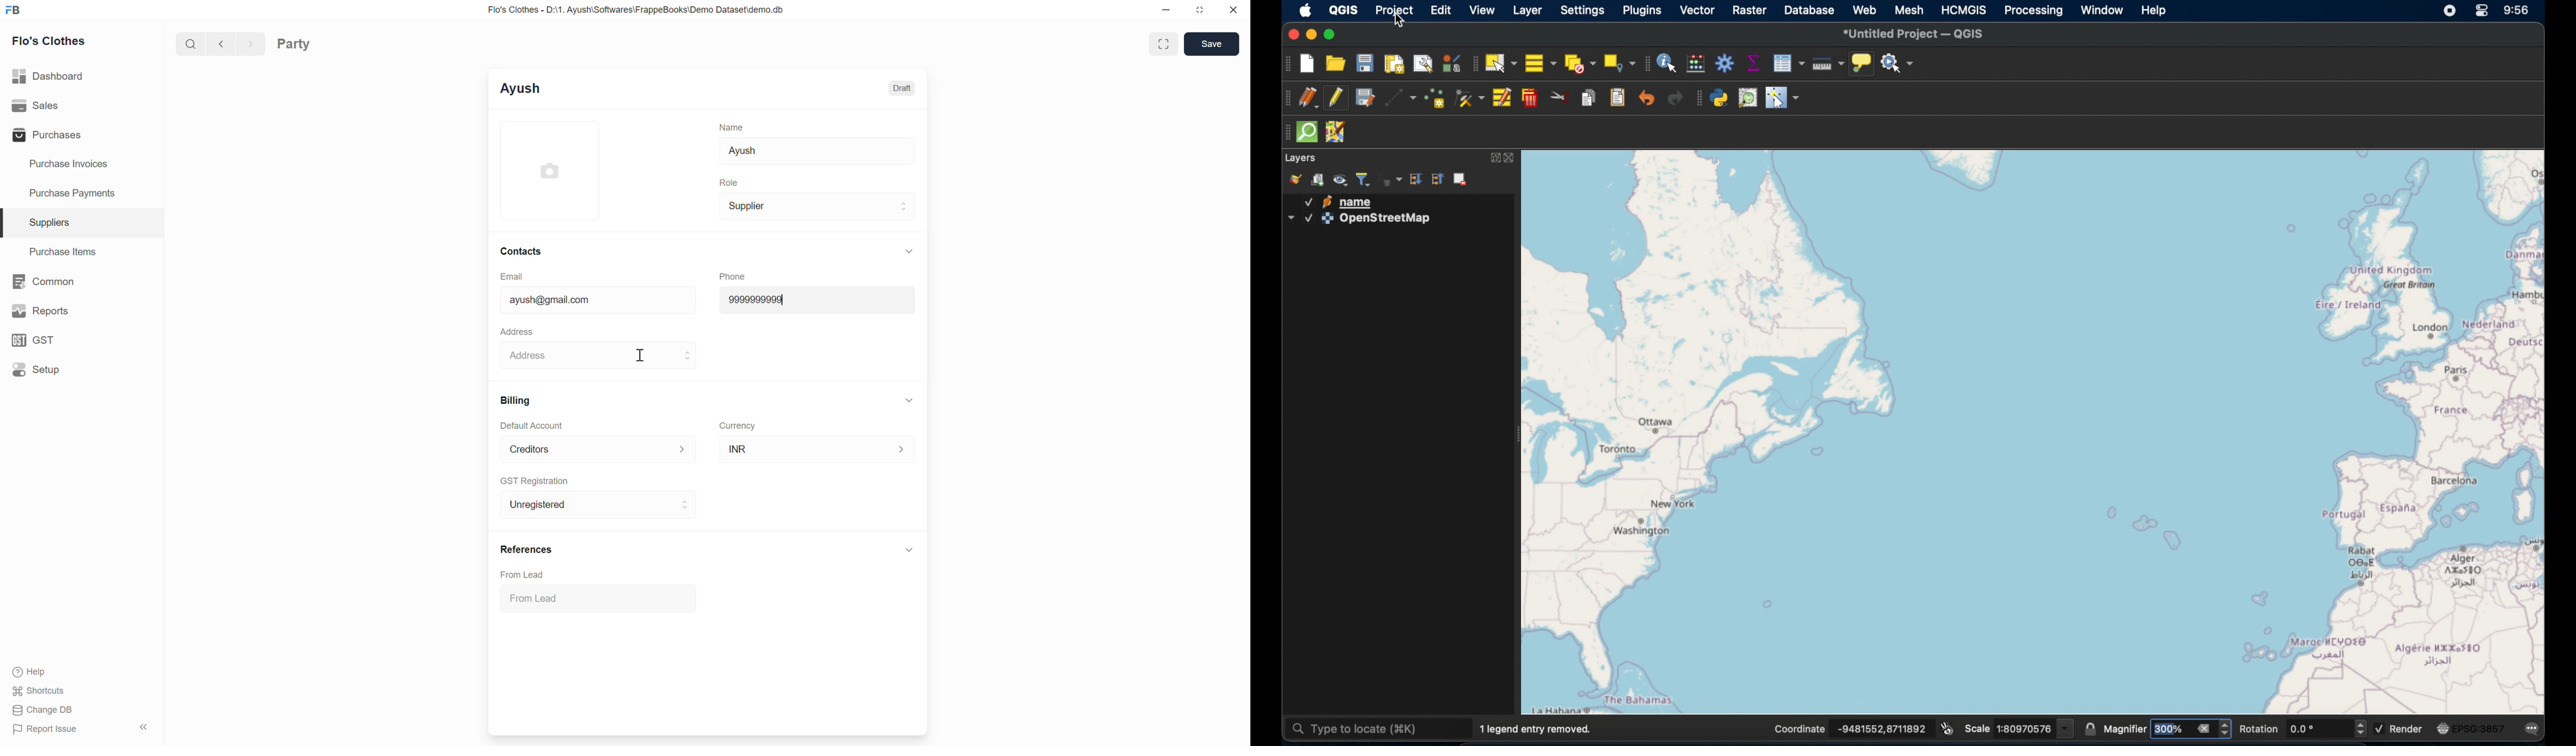 The image size is (2576, 756). Describe the element at coordinates (1539, 729) in the screenshot. I see `1 legend entry removed` at that location.